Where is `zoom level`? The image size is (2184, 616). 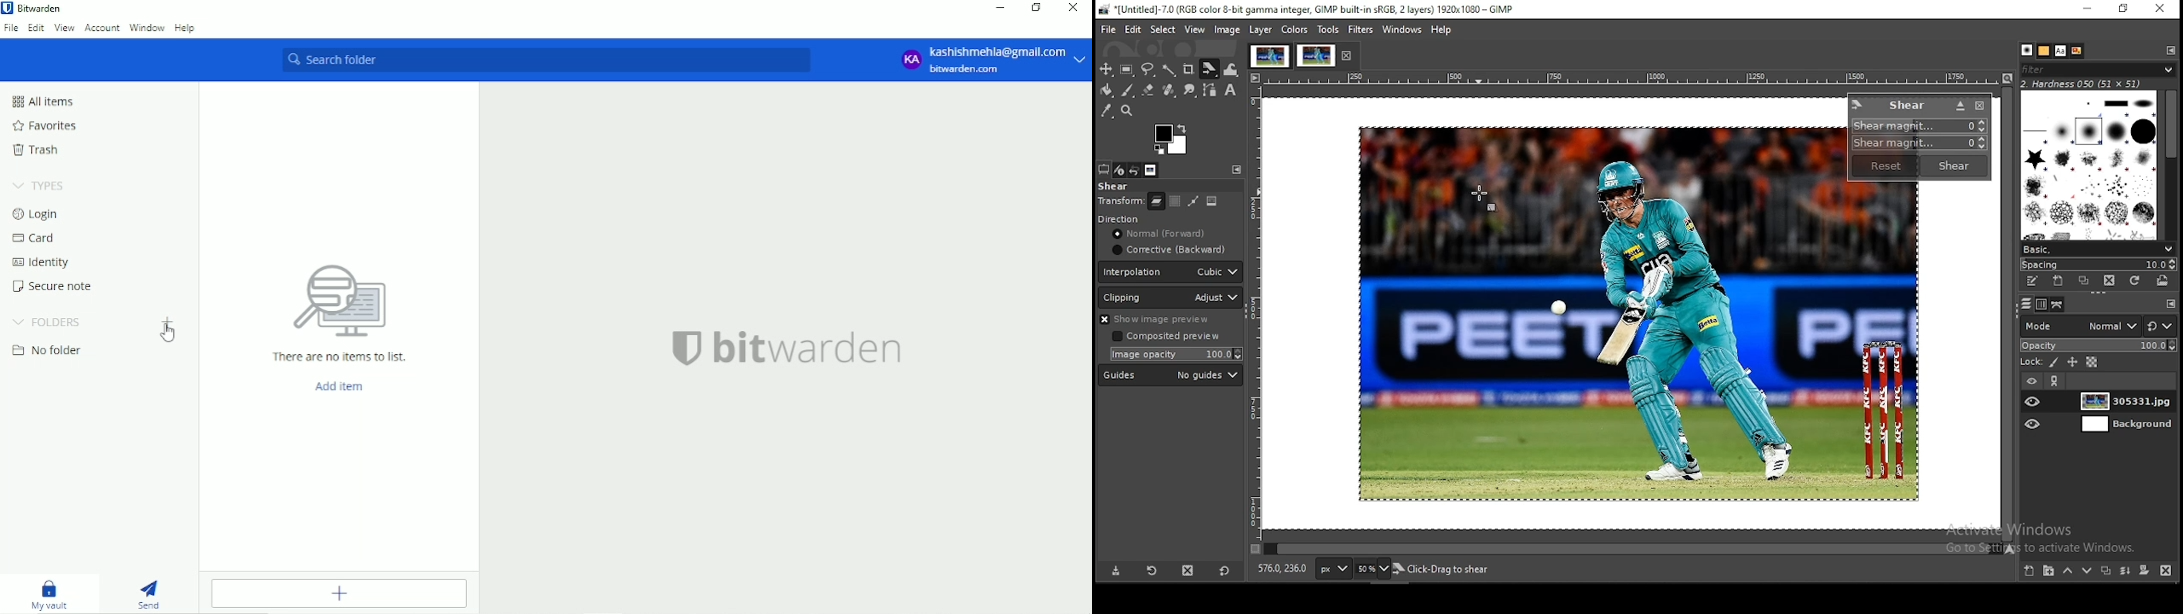 zoom level is located at coordinates (1373, 569).